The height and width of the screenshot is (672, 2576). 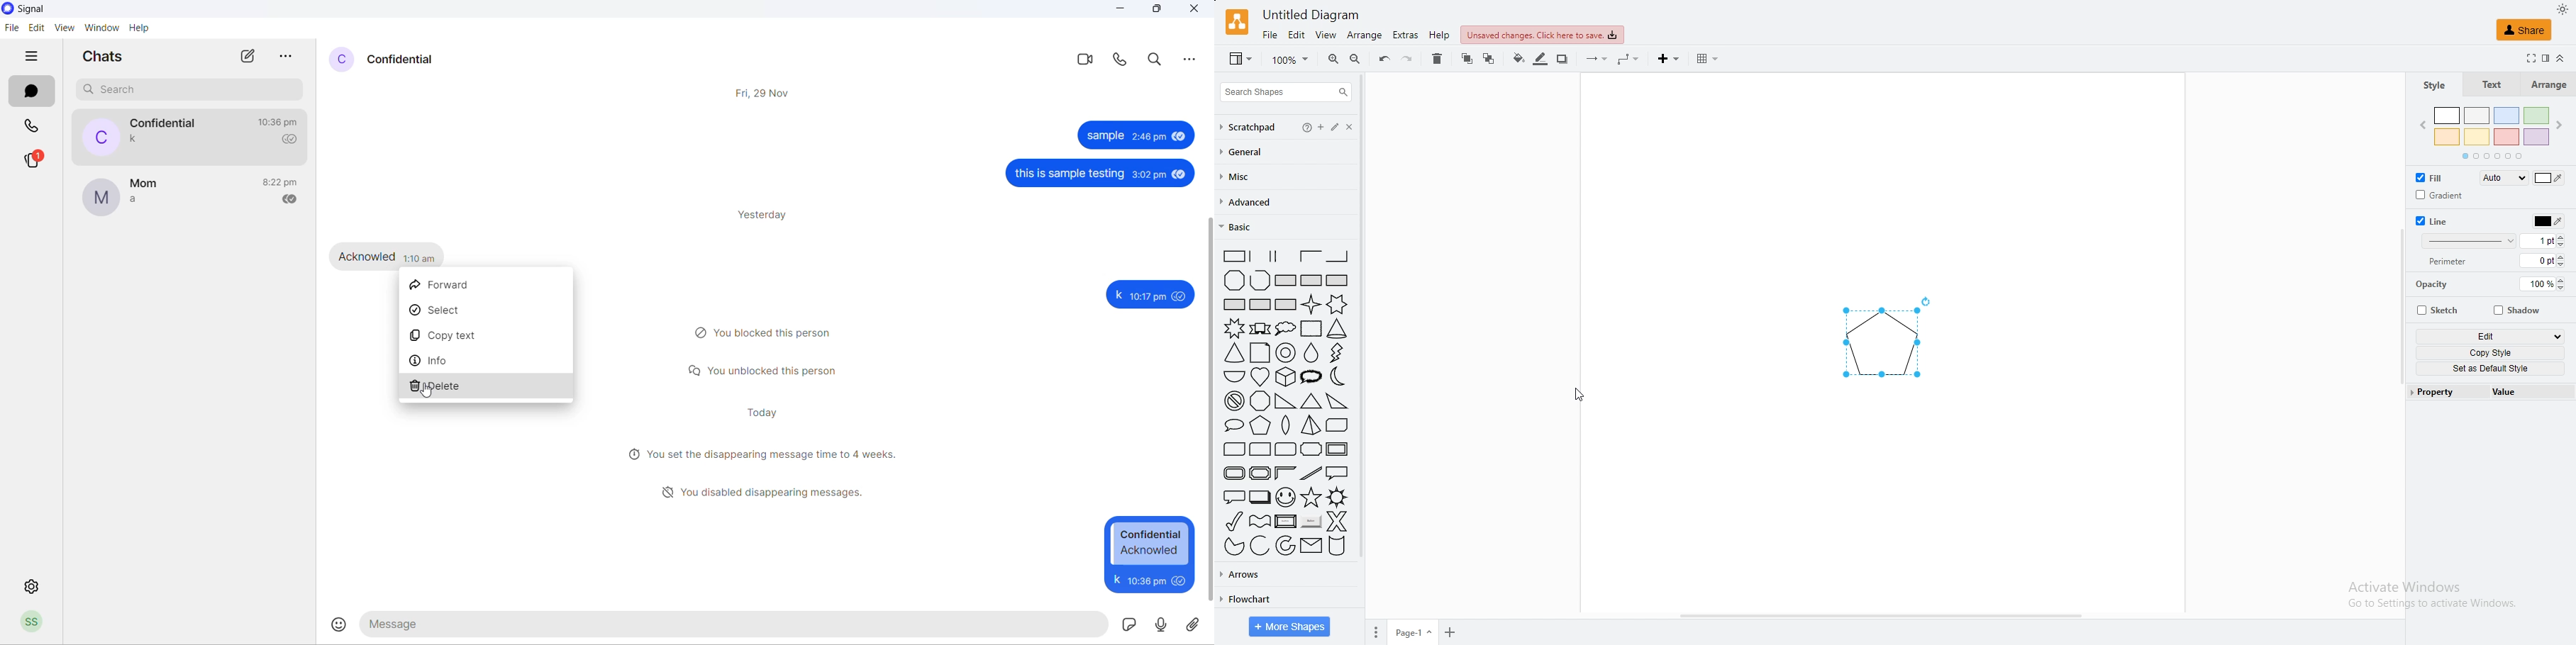 What do you see at coordinates (1311, 522) in the screenshot?
I see `button(shaded)` at bounding box center [1311, 522].